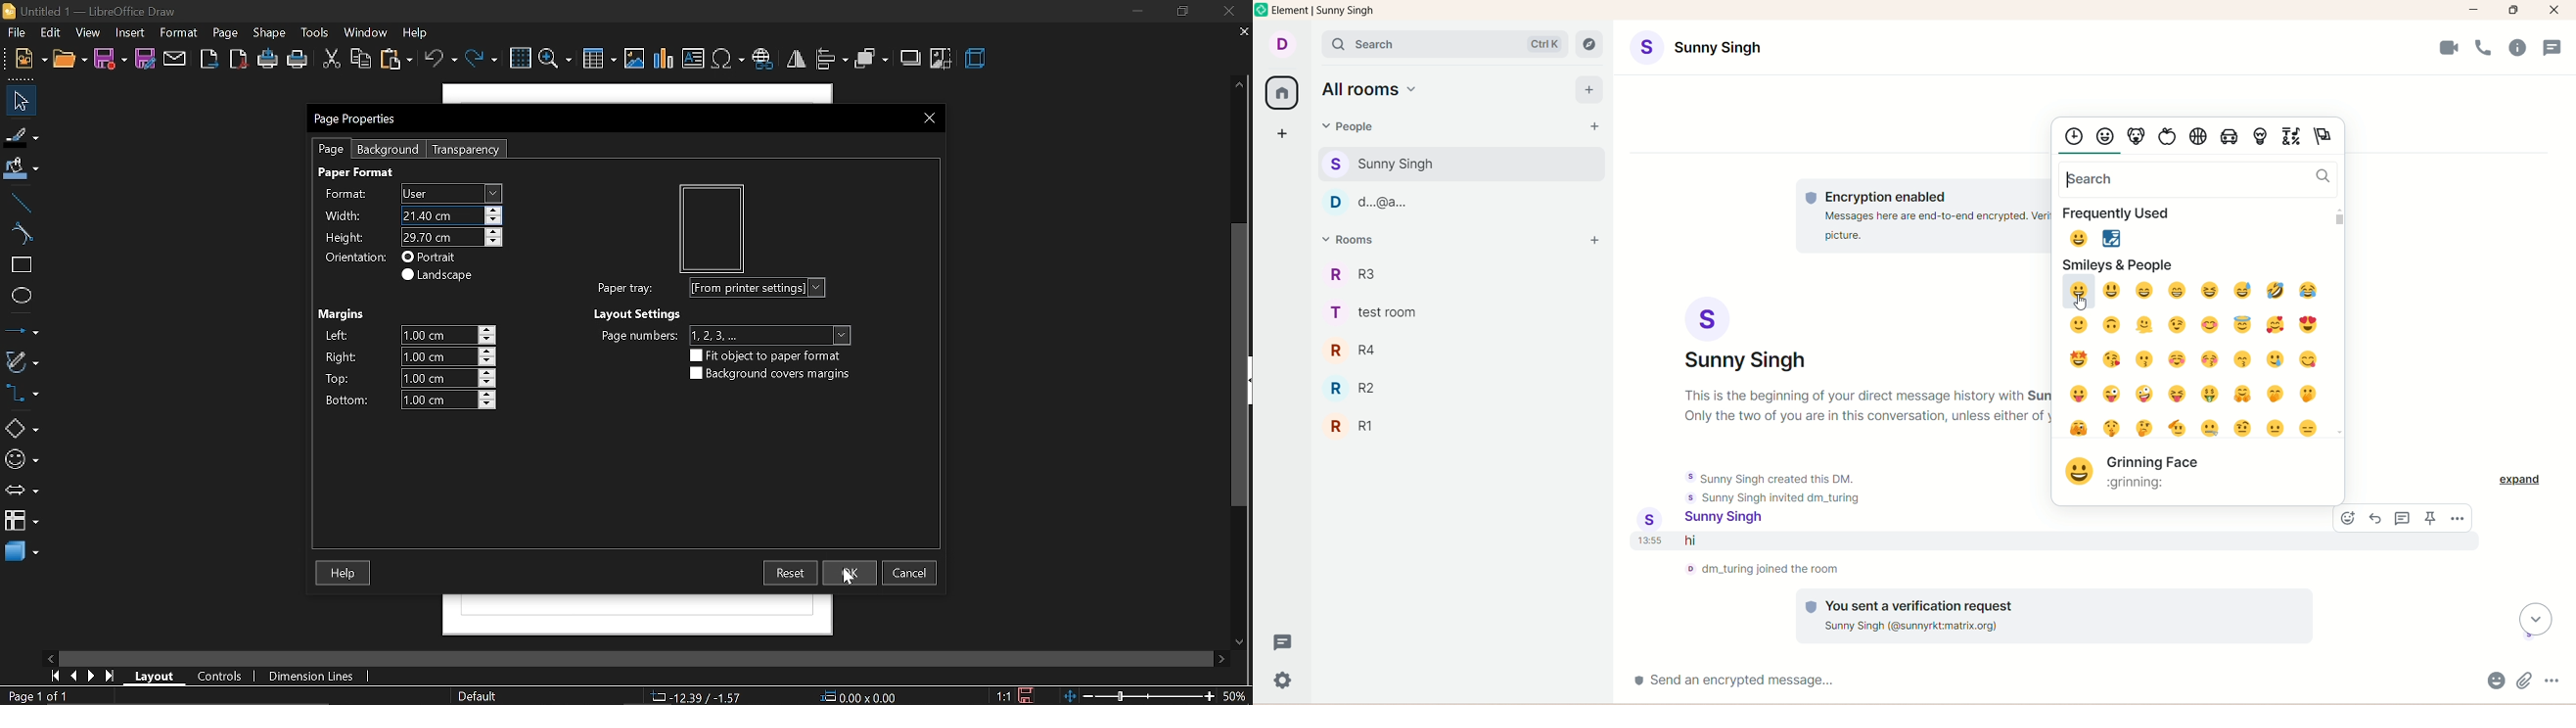  I want to click on Grinning face with smiling eyes, so click(2145, 291).